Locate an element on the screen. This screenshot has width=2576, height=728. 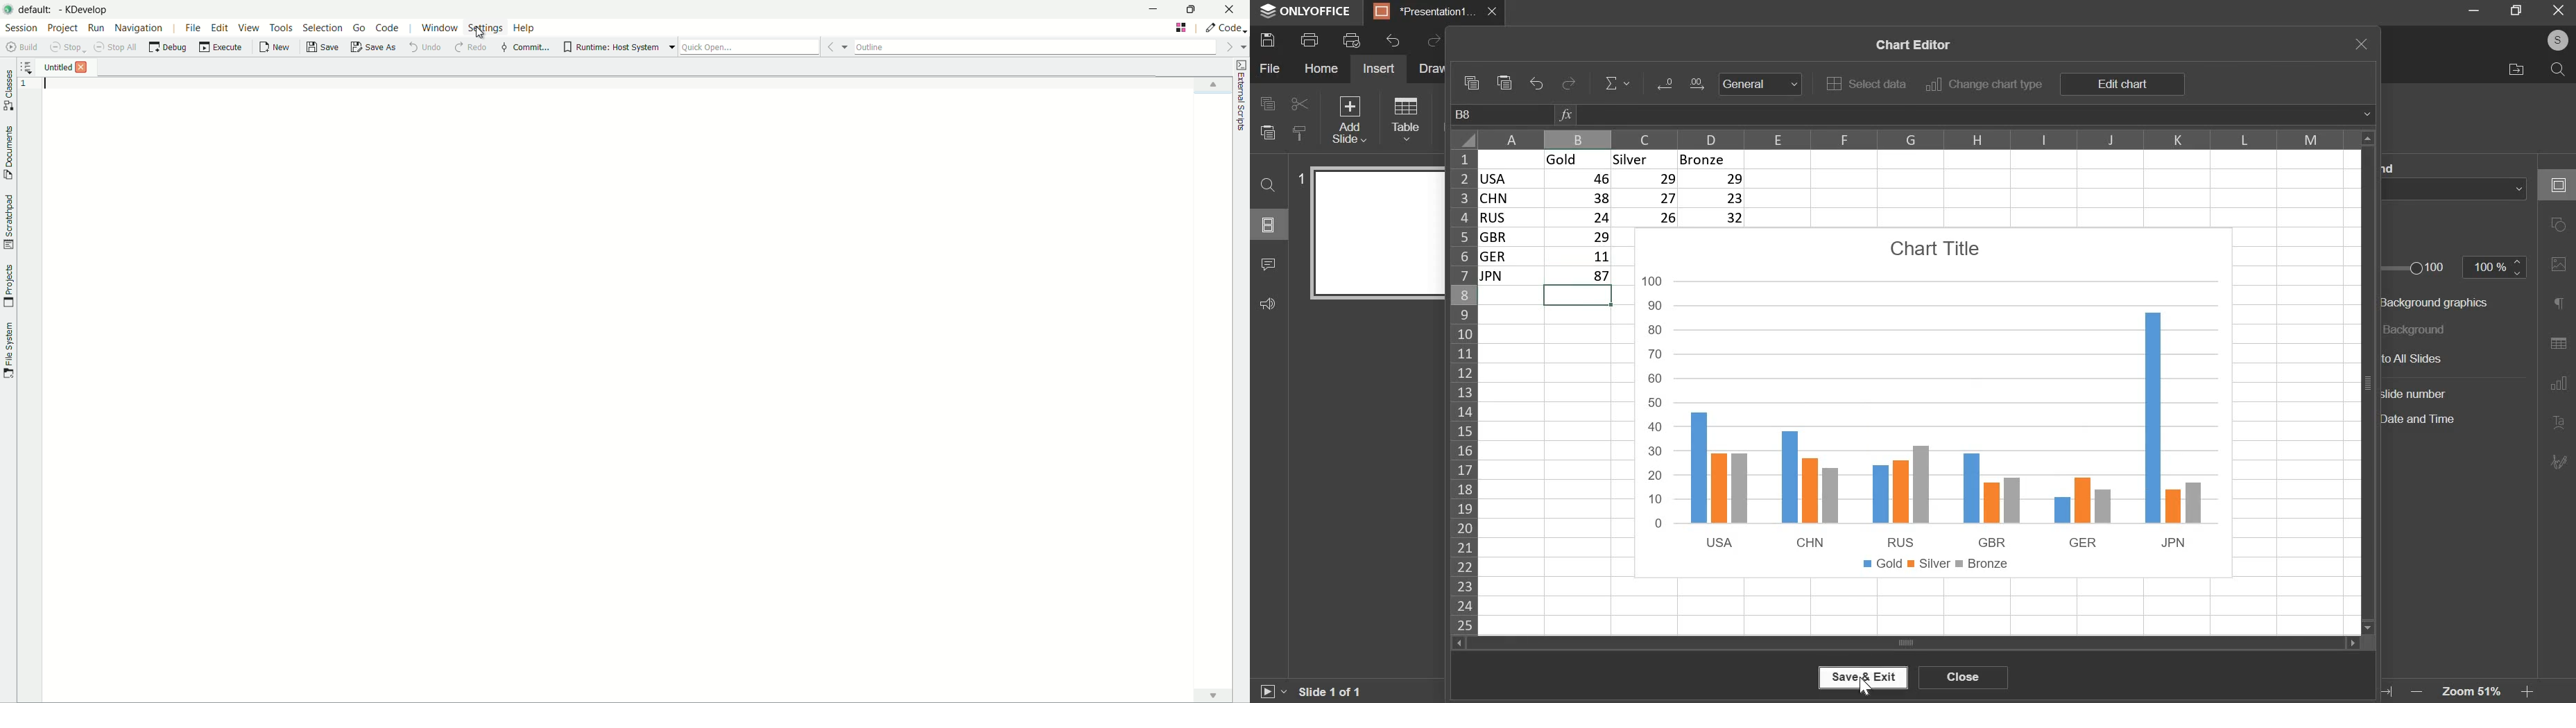
background graphics is located at coordinates (2438, 302).